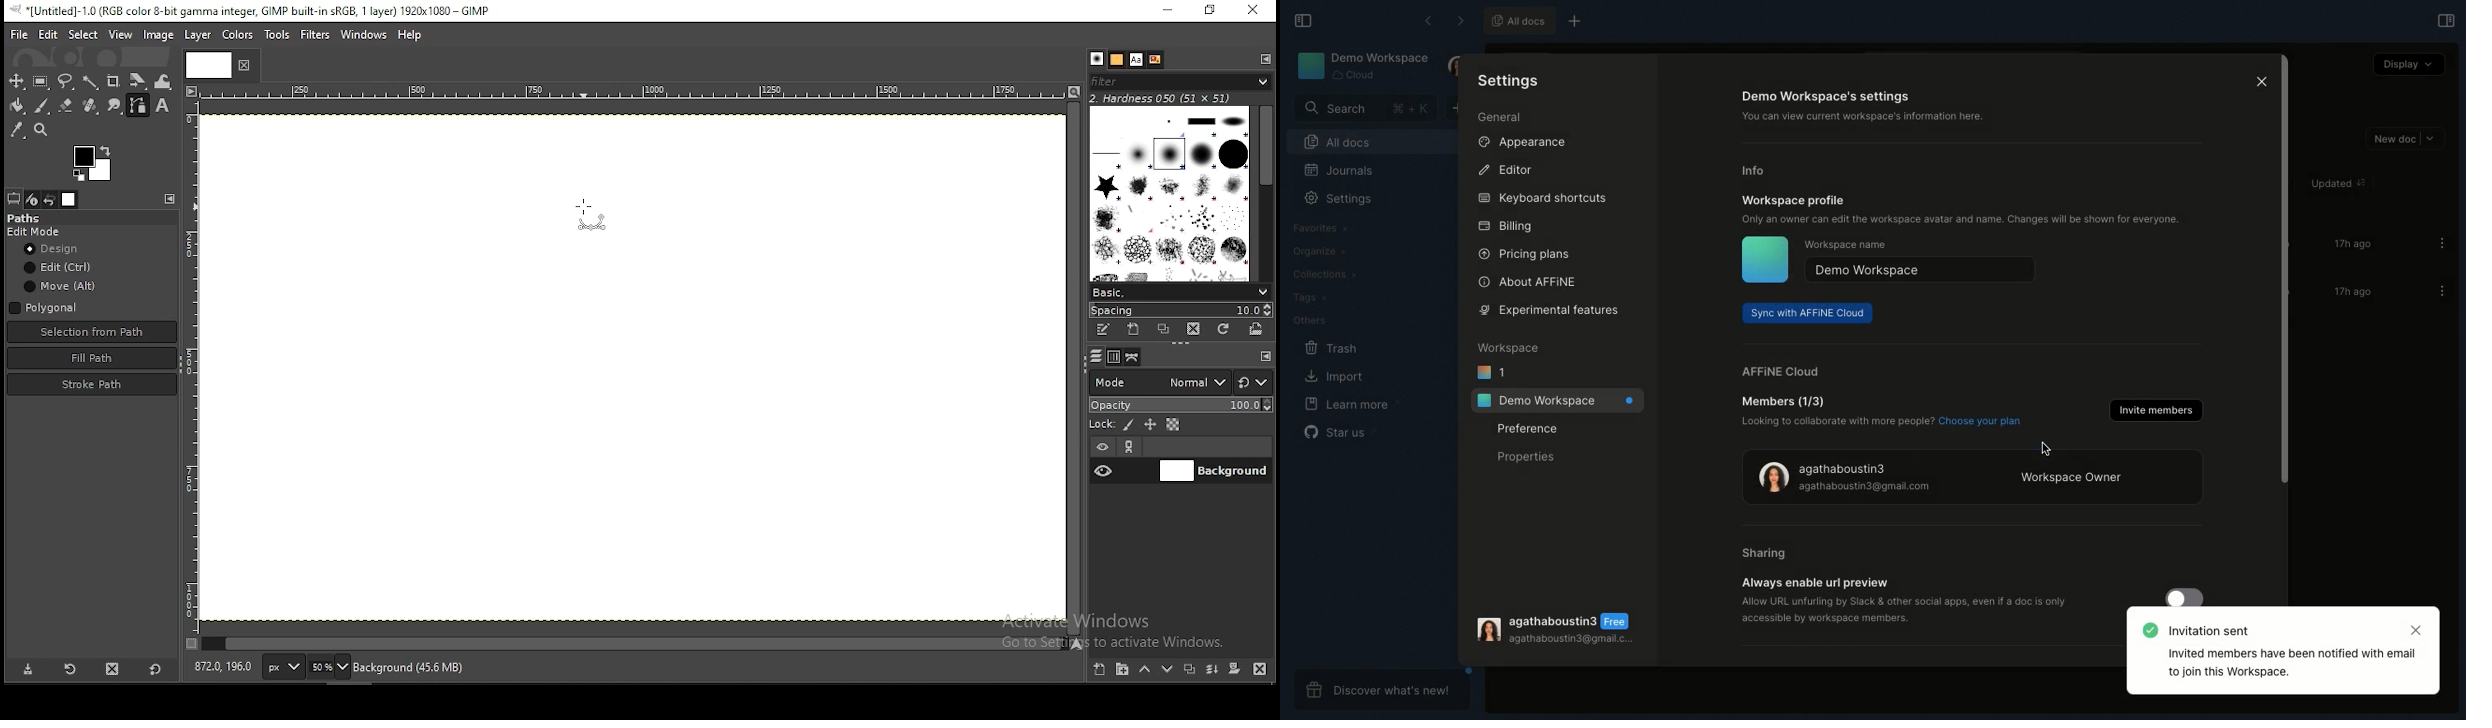 The height and width of the screenshot is (728, 2492). What do you see at coordinates (1167, 193) in the screenshot?
I see `brushes` at bounding box center [1167, 193].